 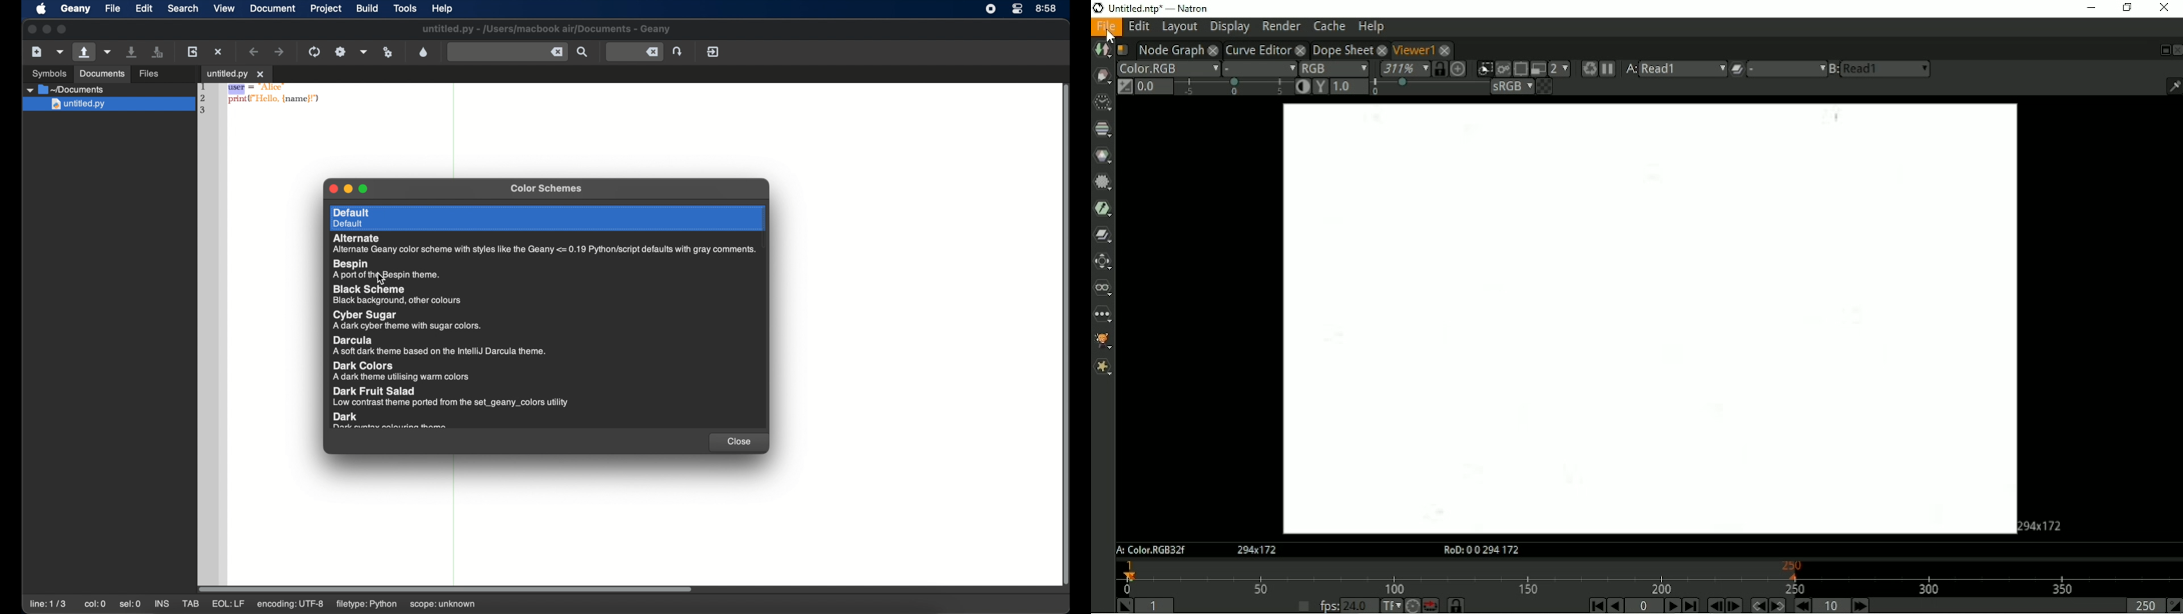 What do you see at coordinates (1329, 606) in the screenshot?
I see `fps` at bounding box center [1329, 606].